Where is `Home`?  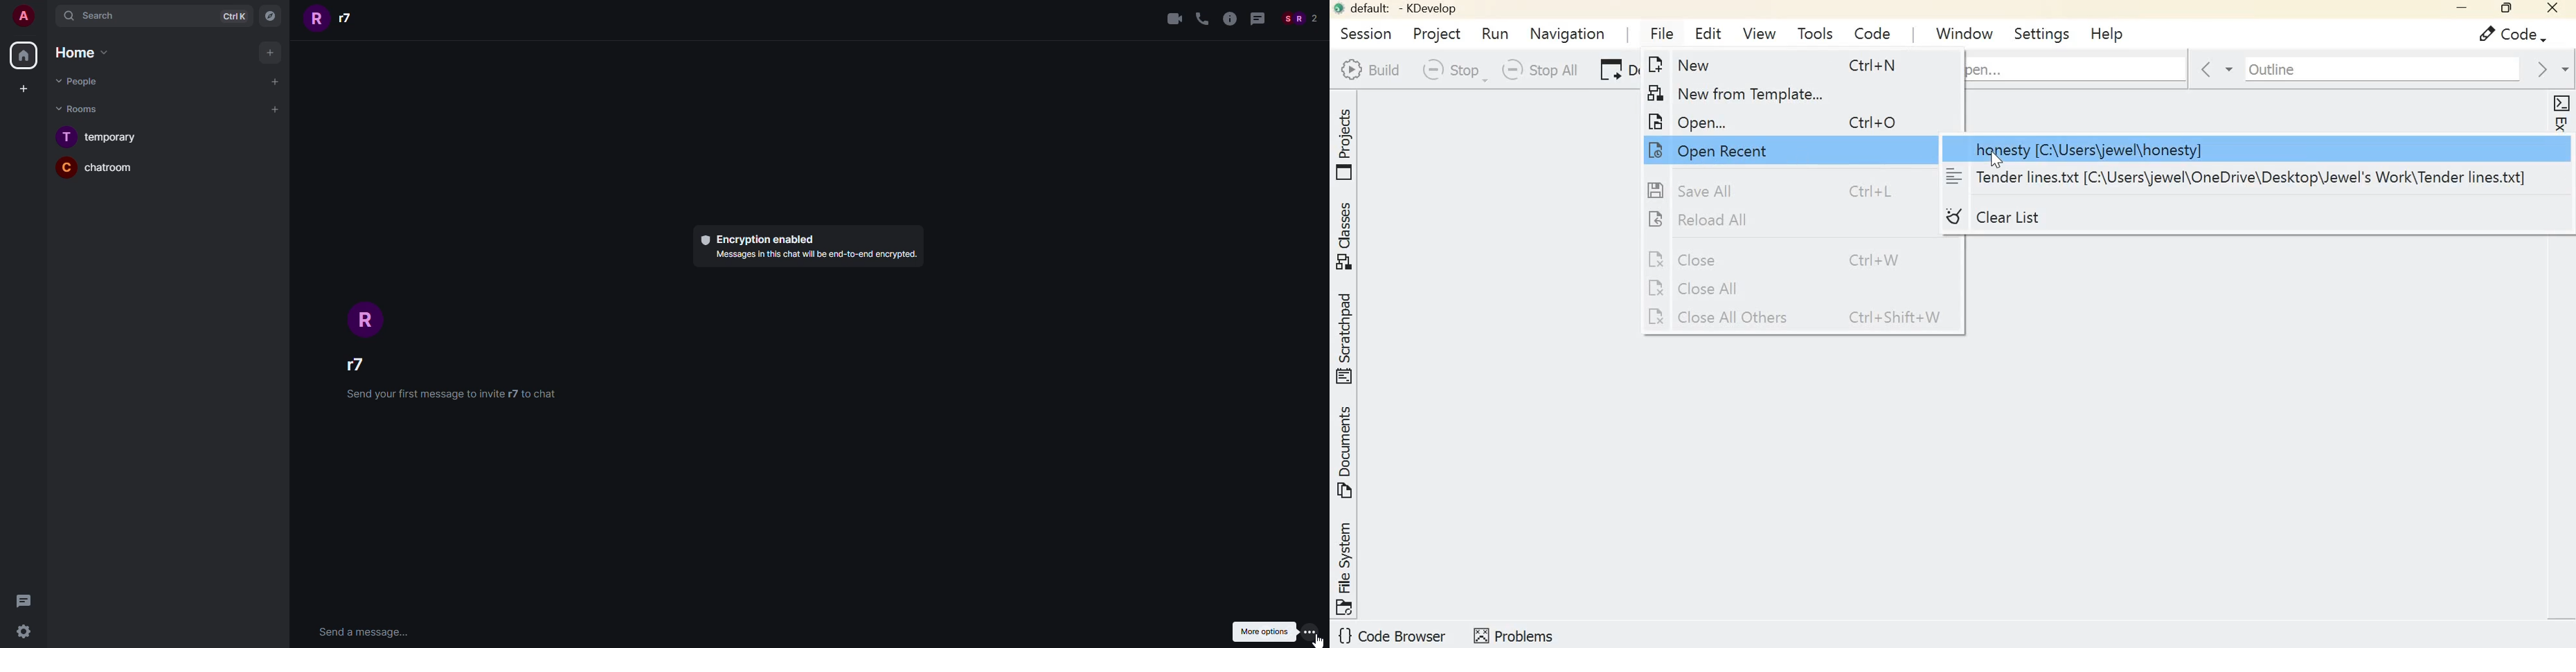
Home is located at coordinates (78, 52).